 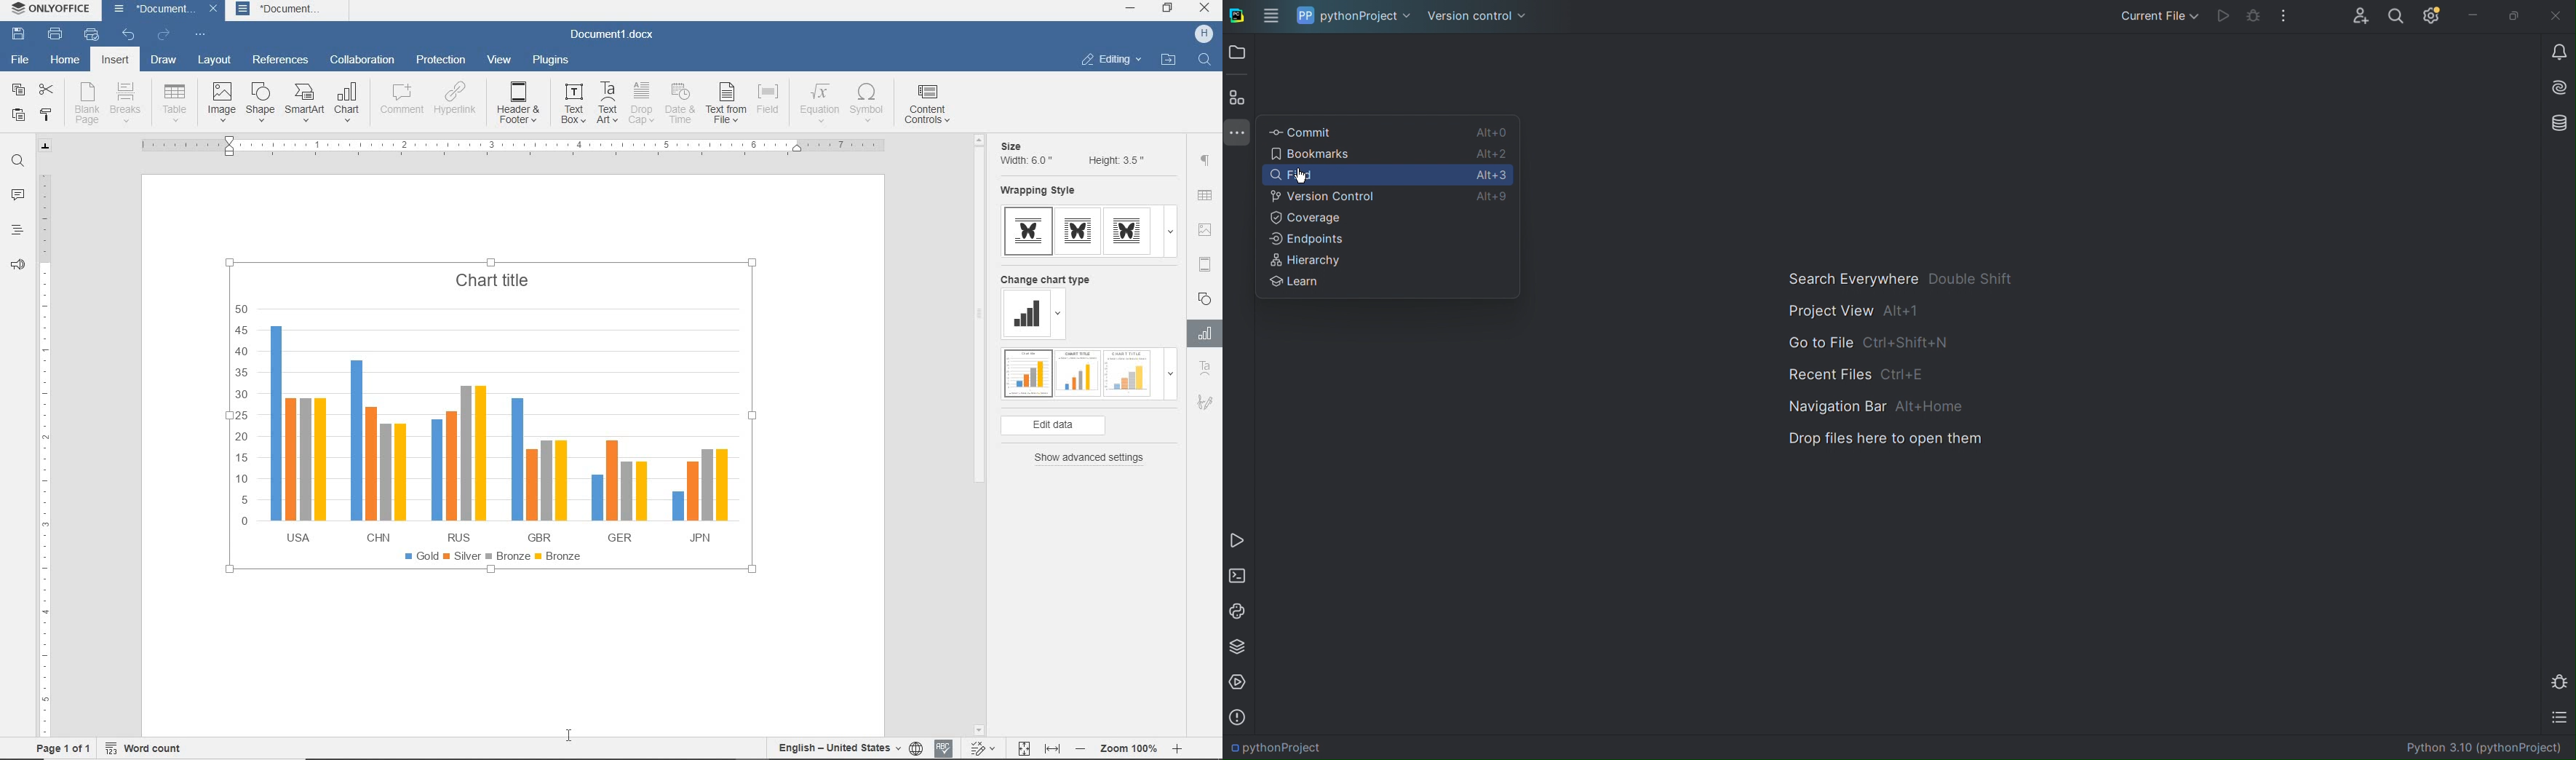 I want to click on Height: 3.5", so click(x=1114, y=159).